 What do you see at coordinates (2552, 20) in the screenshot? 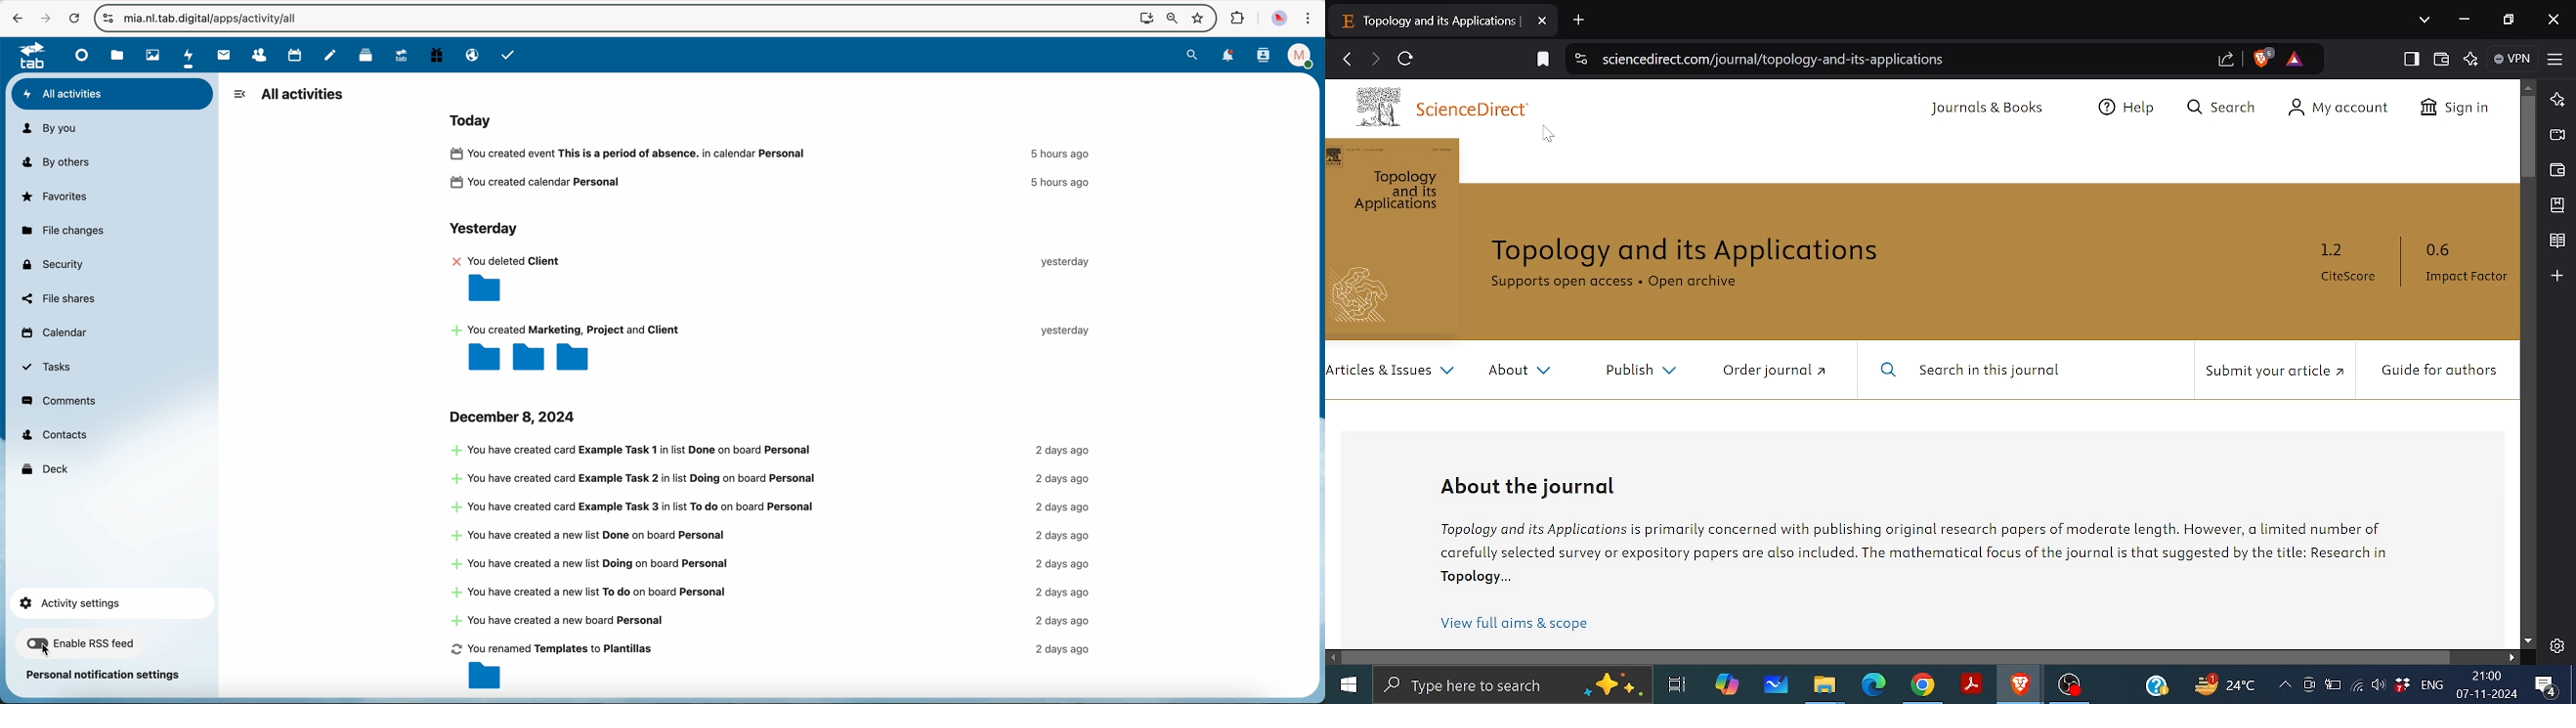
I see `close window` at bounding box center [2552, 20].